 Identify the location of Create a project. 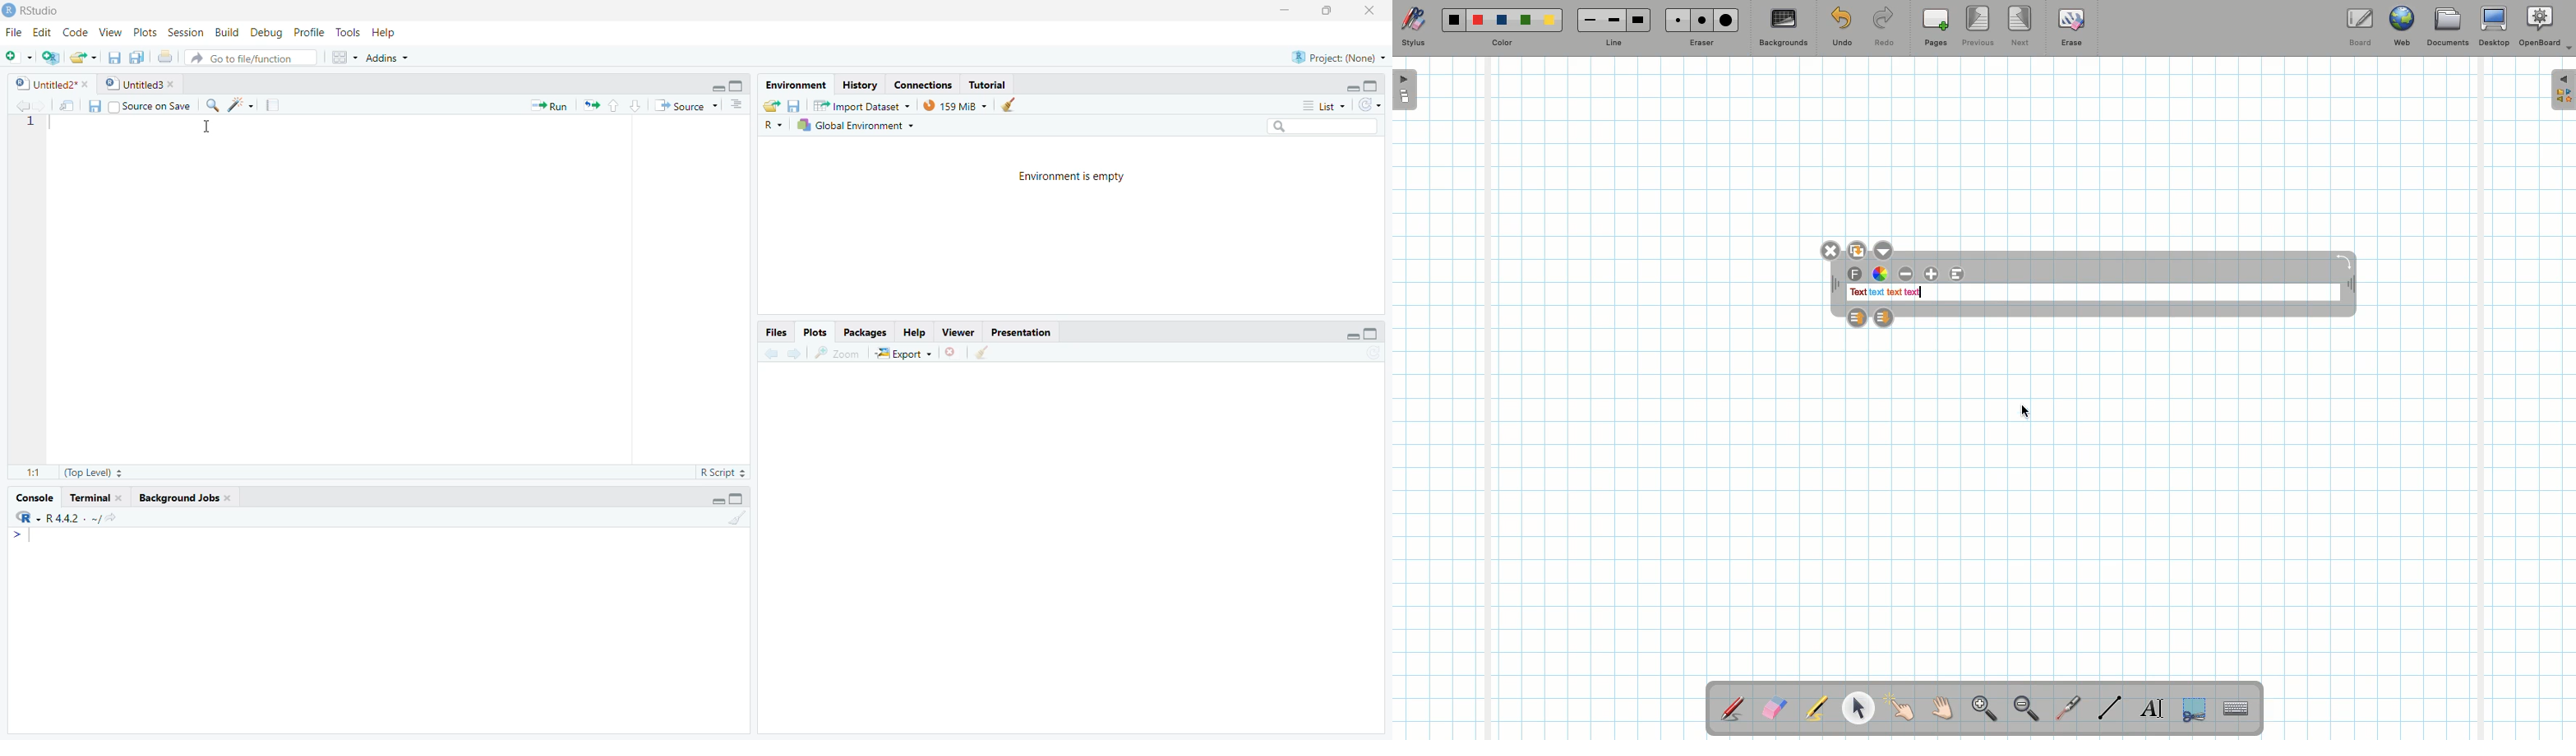
(51, 57).